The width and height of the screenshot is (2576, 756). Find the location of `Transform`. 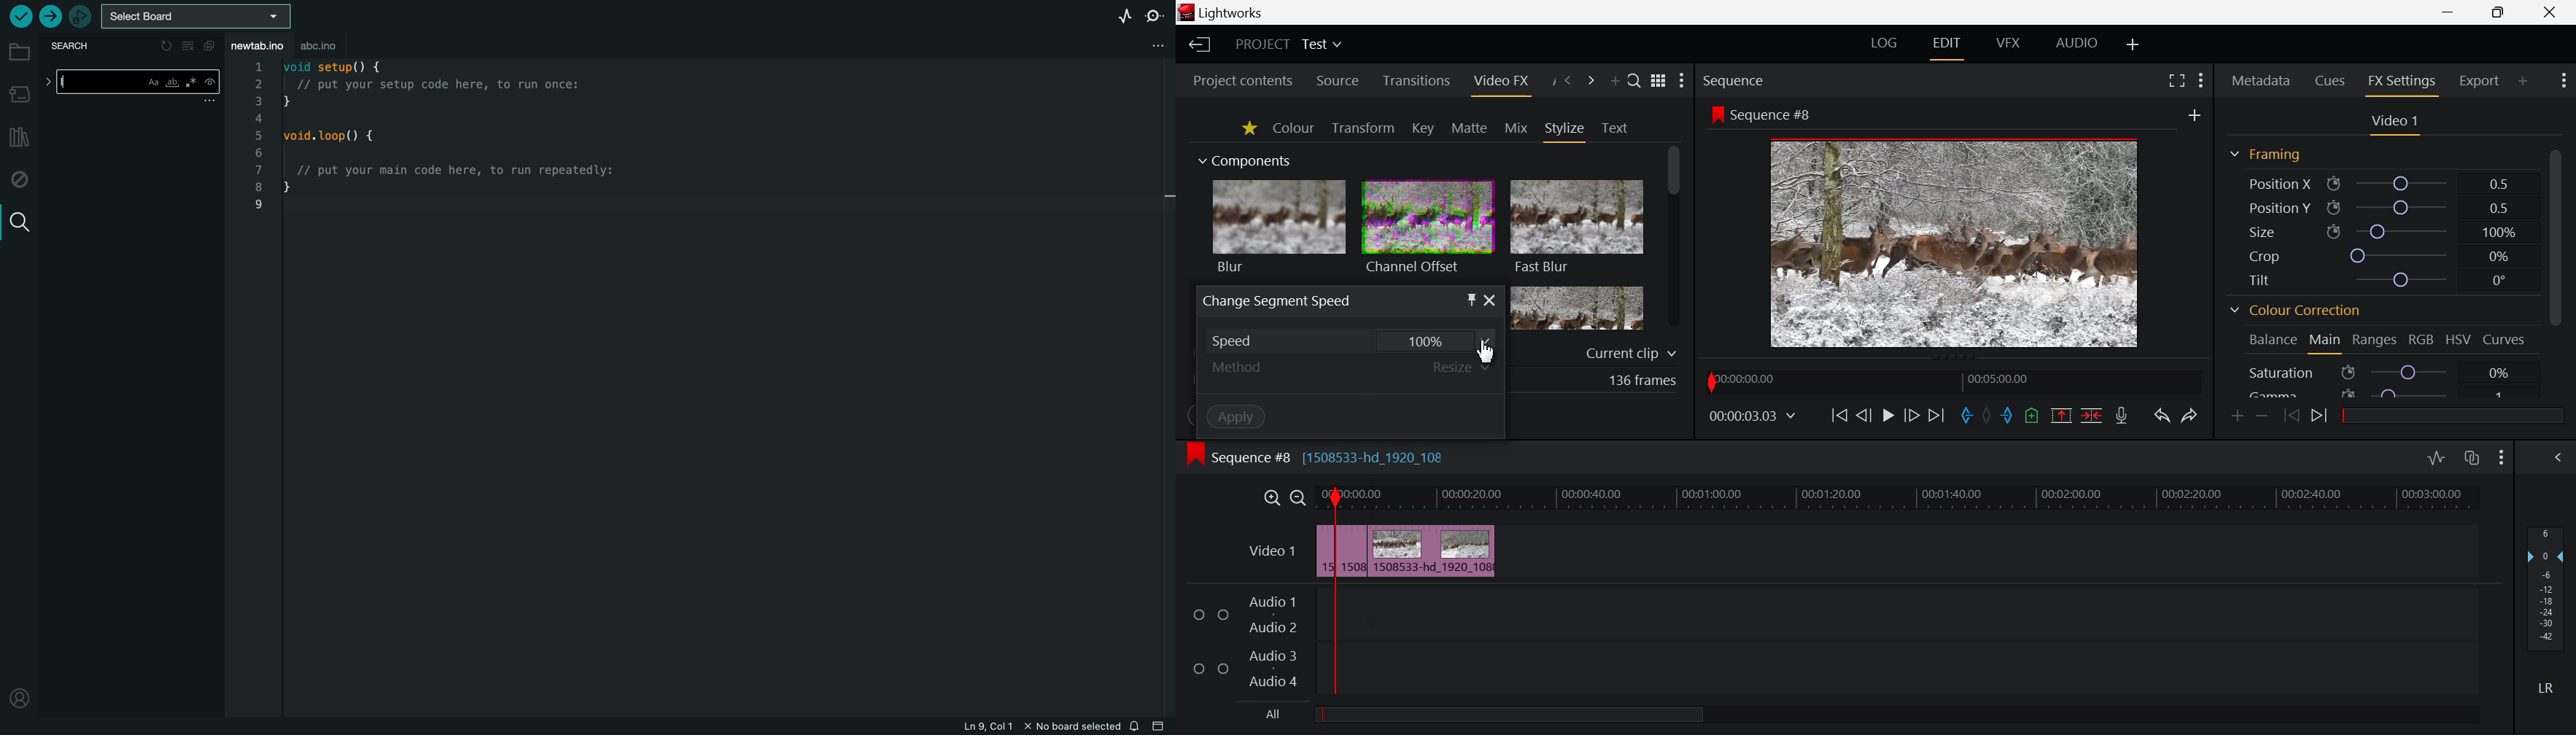

Transform is located at coordinates (1362, 128).